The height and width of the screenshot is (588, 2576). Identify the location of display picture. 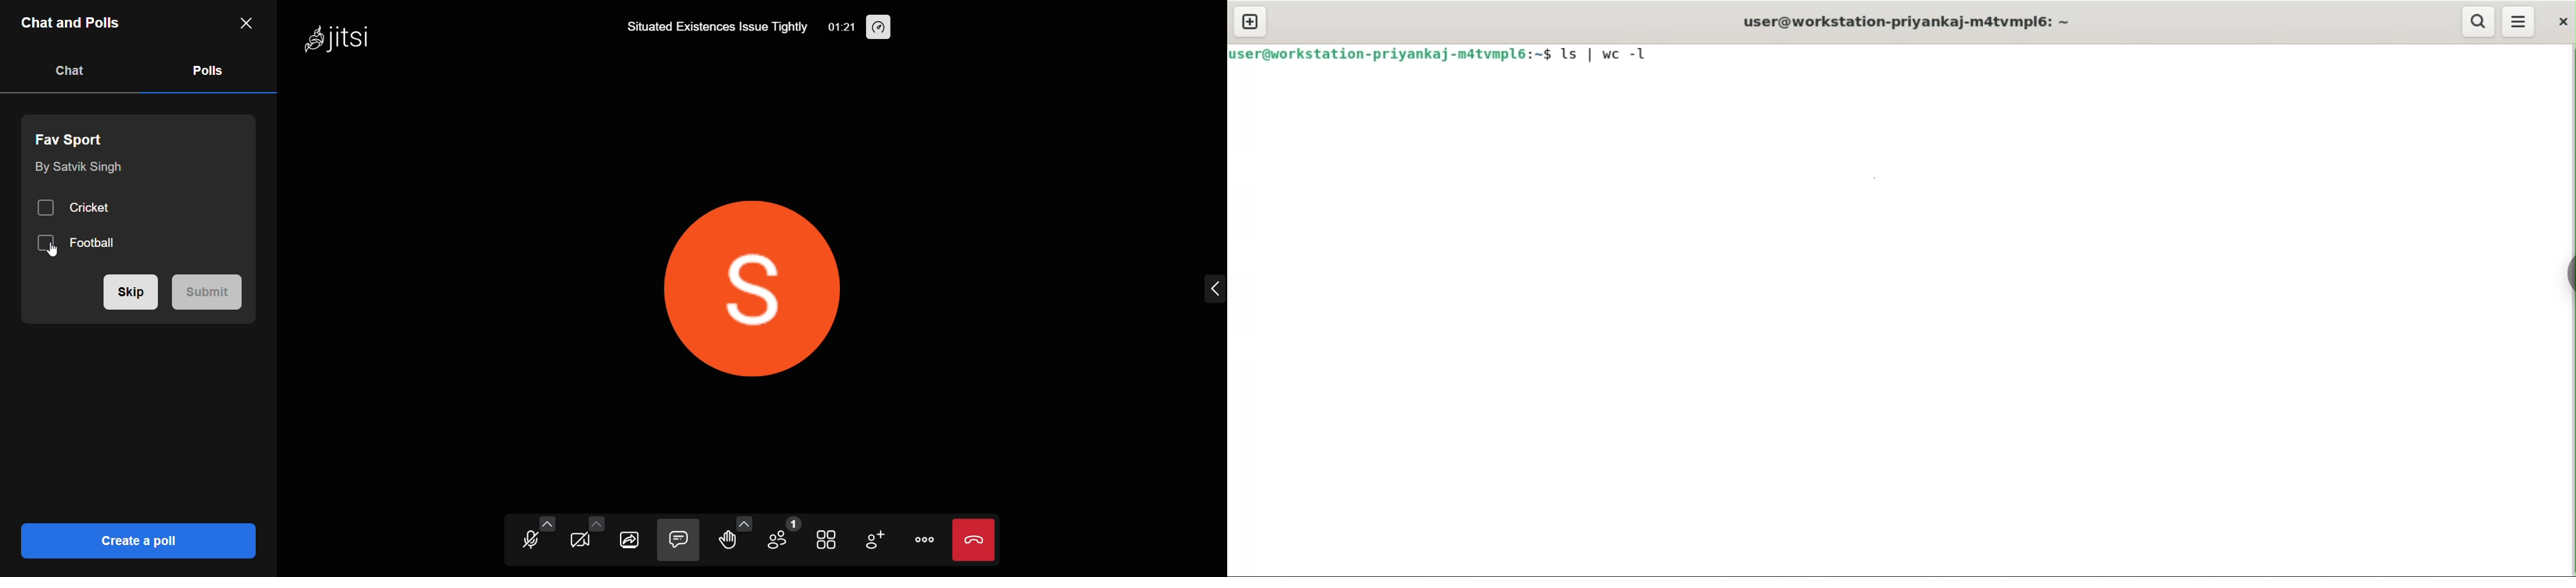
(796, 283).